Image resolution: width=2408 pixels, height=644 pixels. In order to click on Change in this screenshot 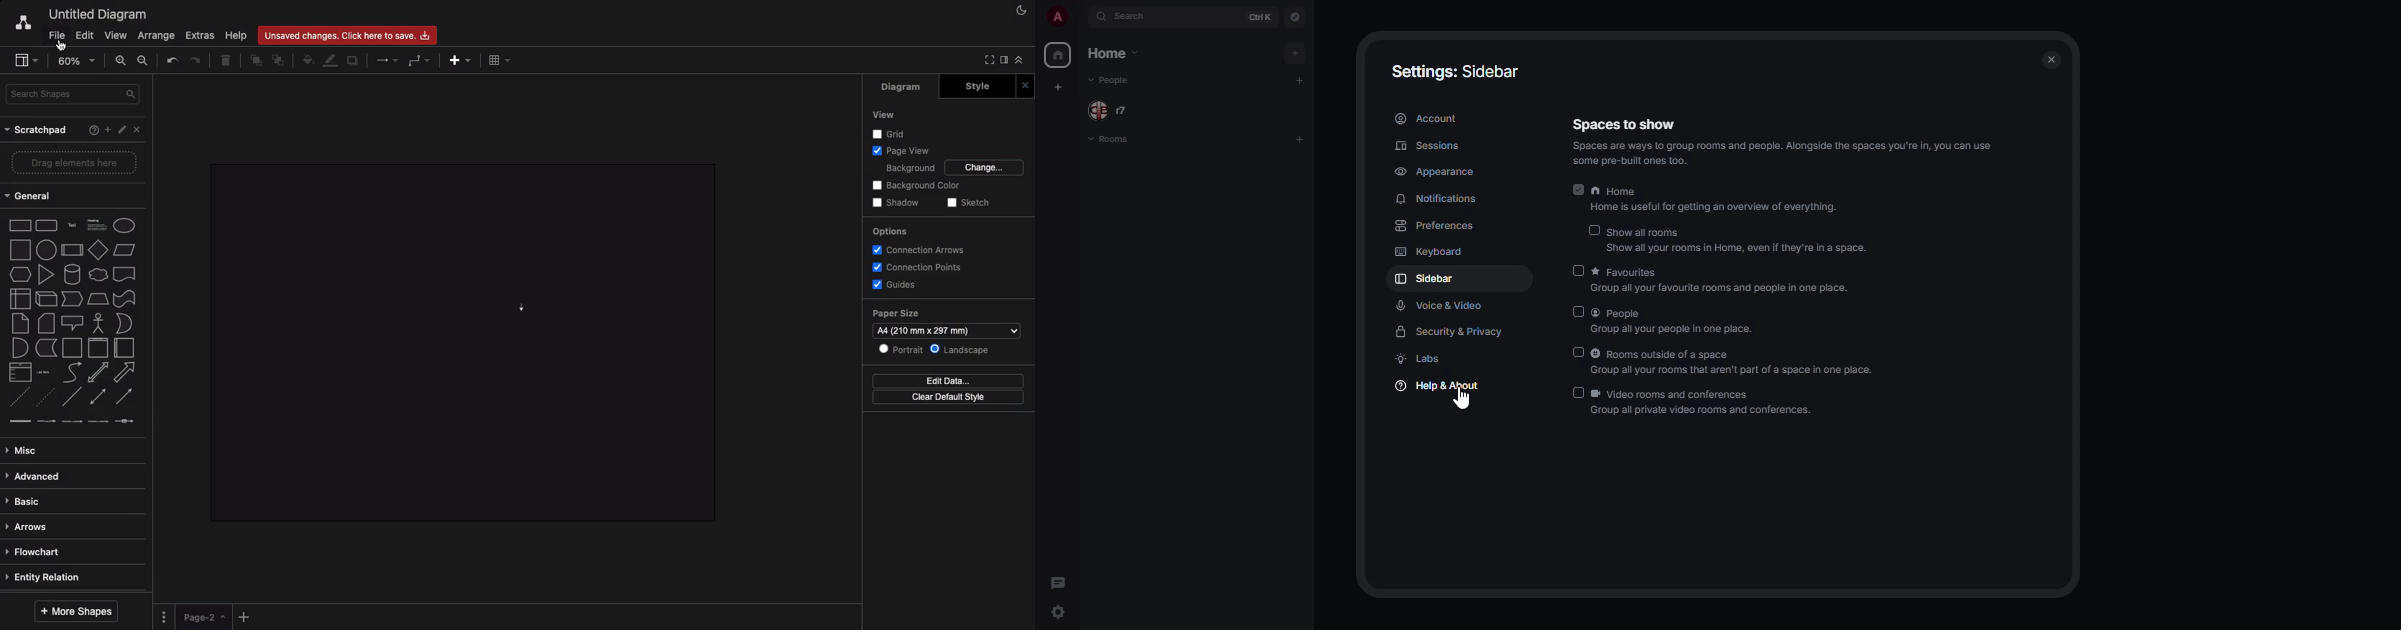, I will do `click(986, 168)`.